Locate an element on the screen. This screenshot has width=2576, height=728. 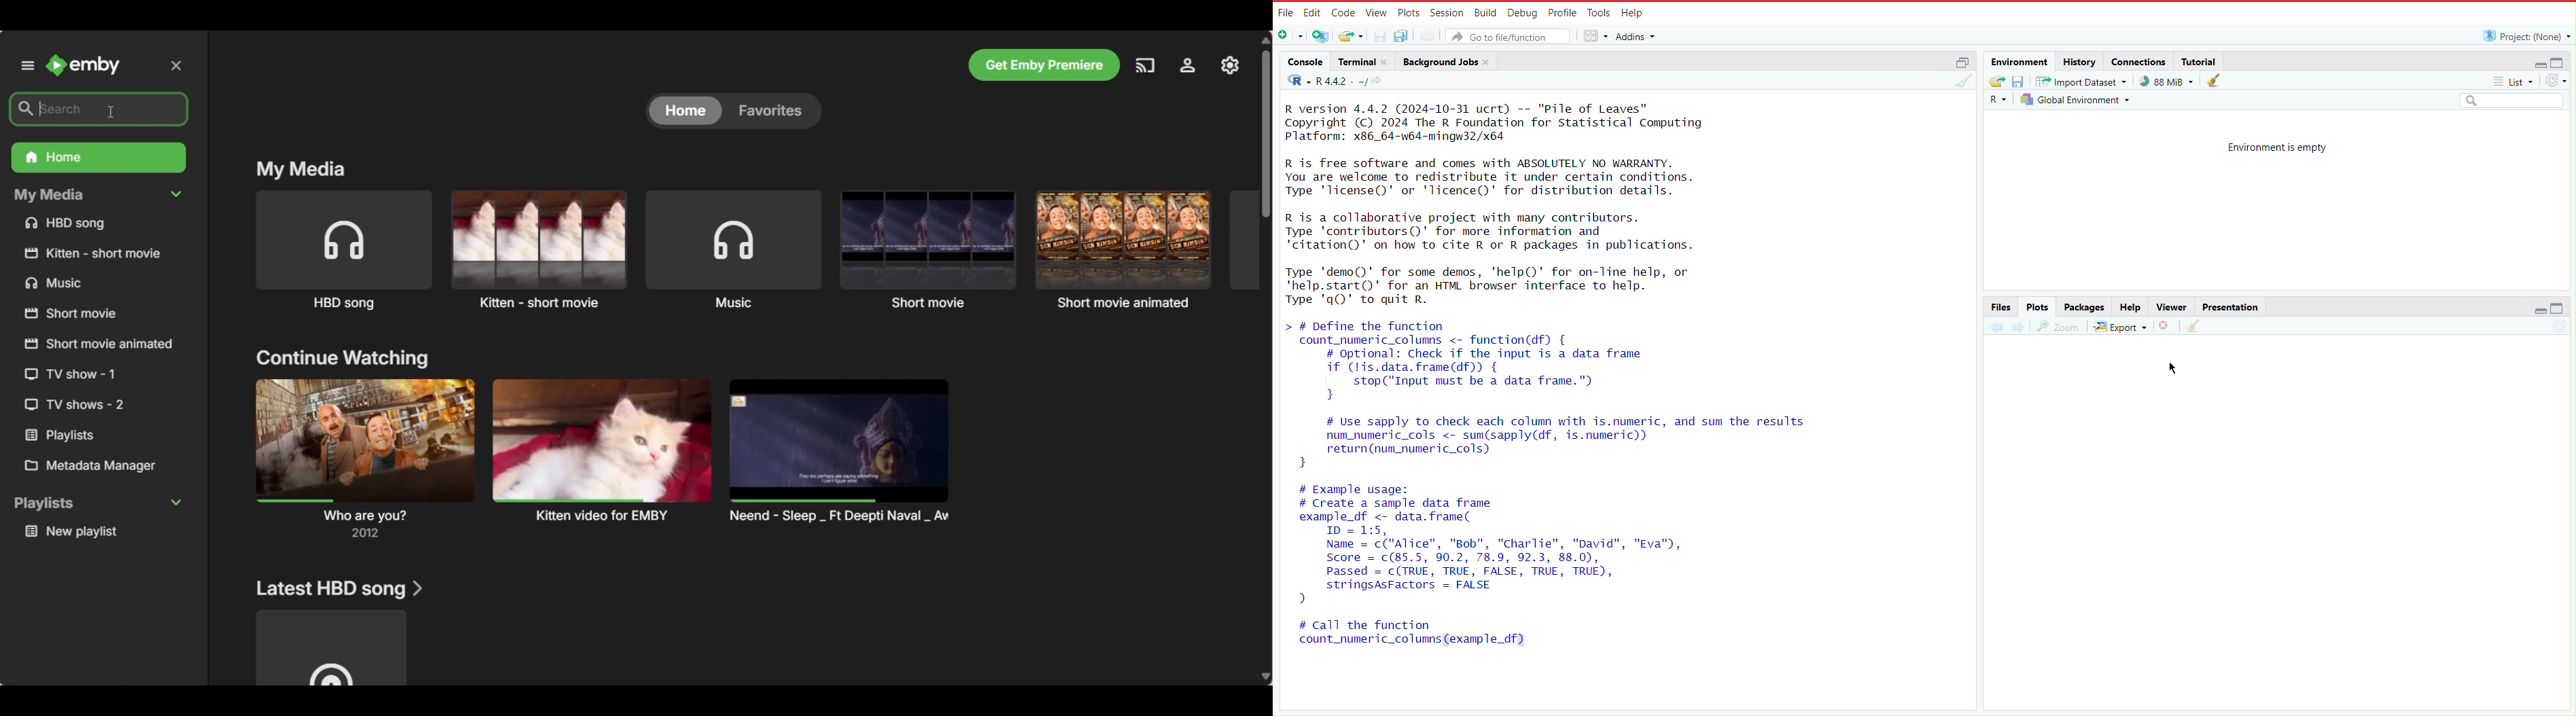
Console is located at coordinates (1305, 63).